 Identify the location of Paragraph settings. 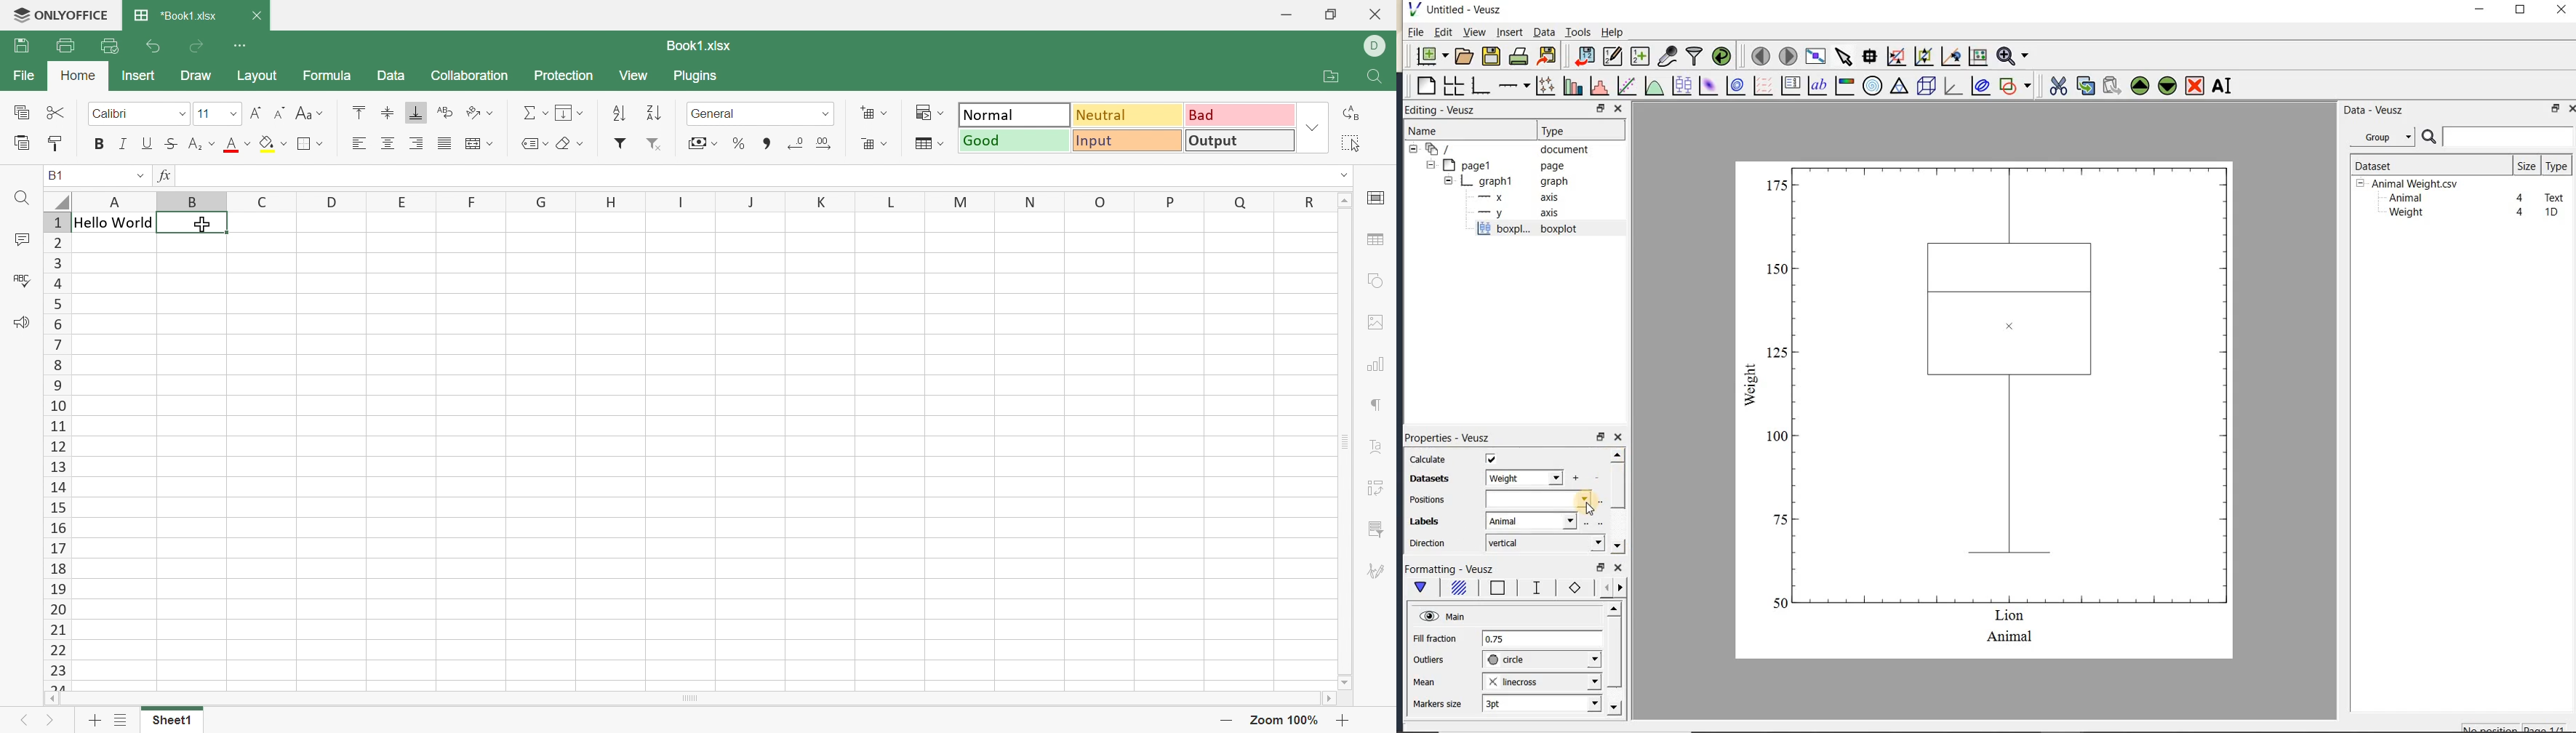
(1374, 406).